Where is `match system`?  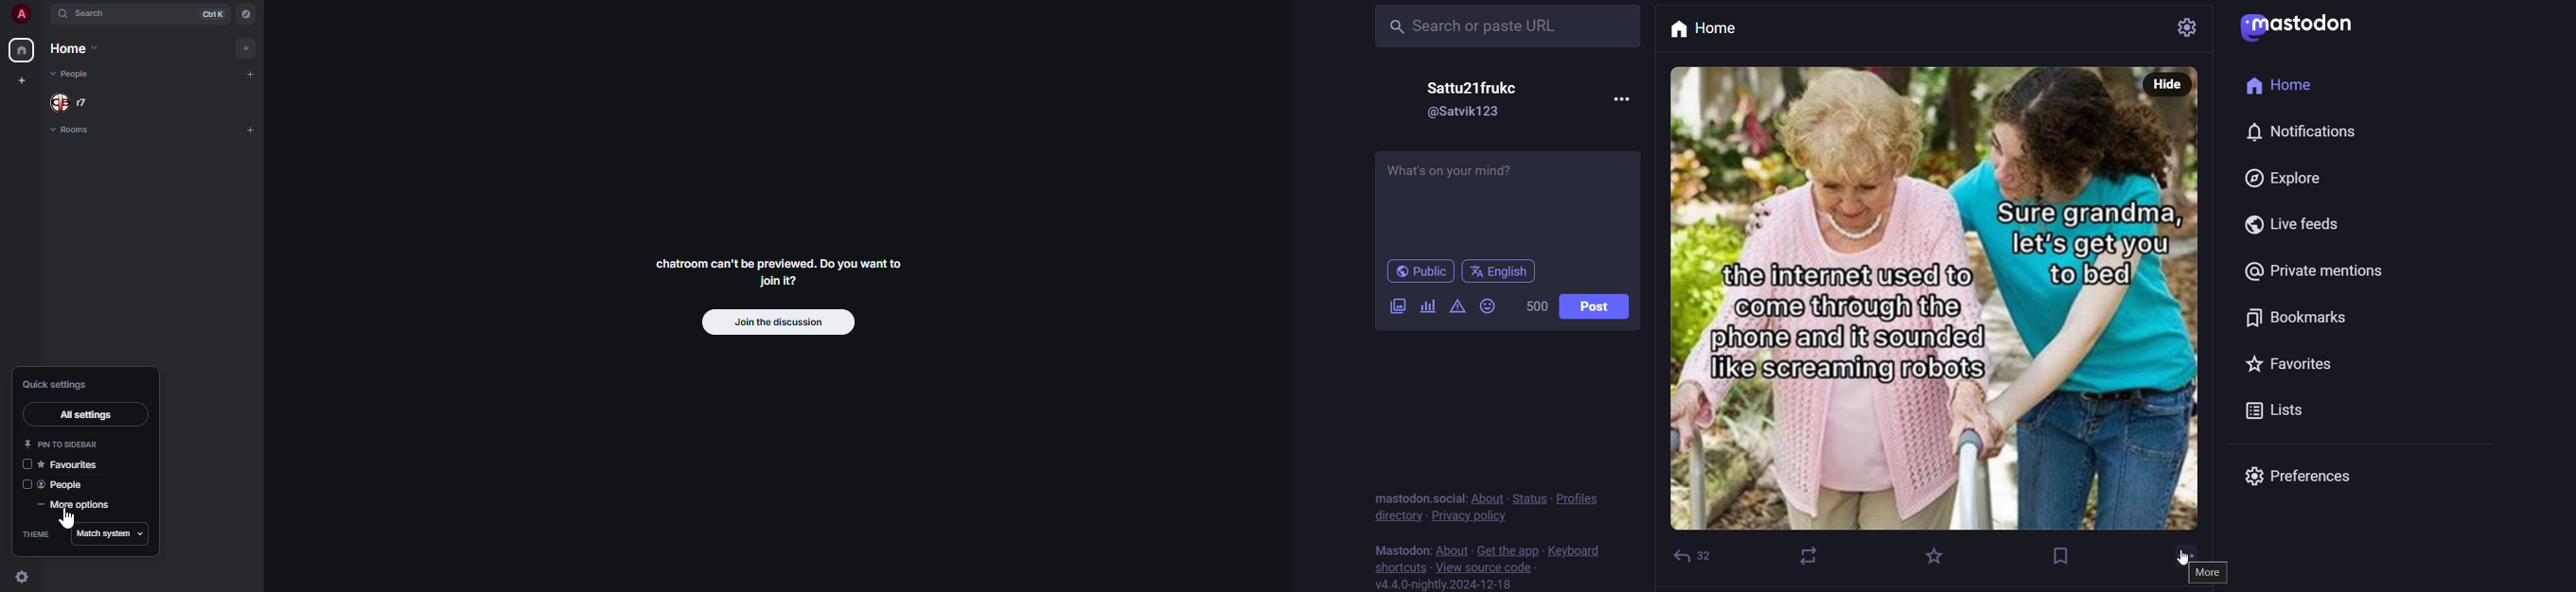 match system is located at coordinates (111, 533).